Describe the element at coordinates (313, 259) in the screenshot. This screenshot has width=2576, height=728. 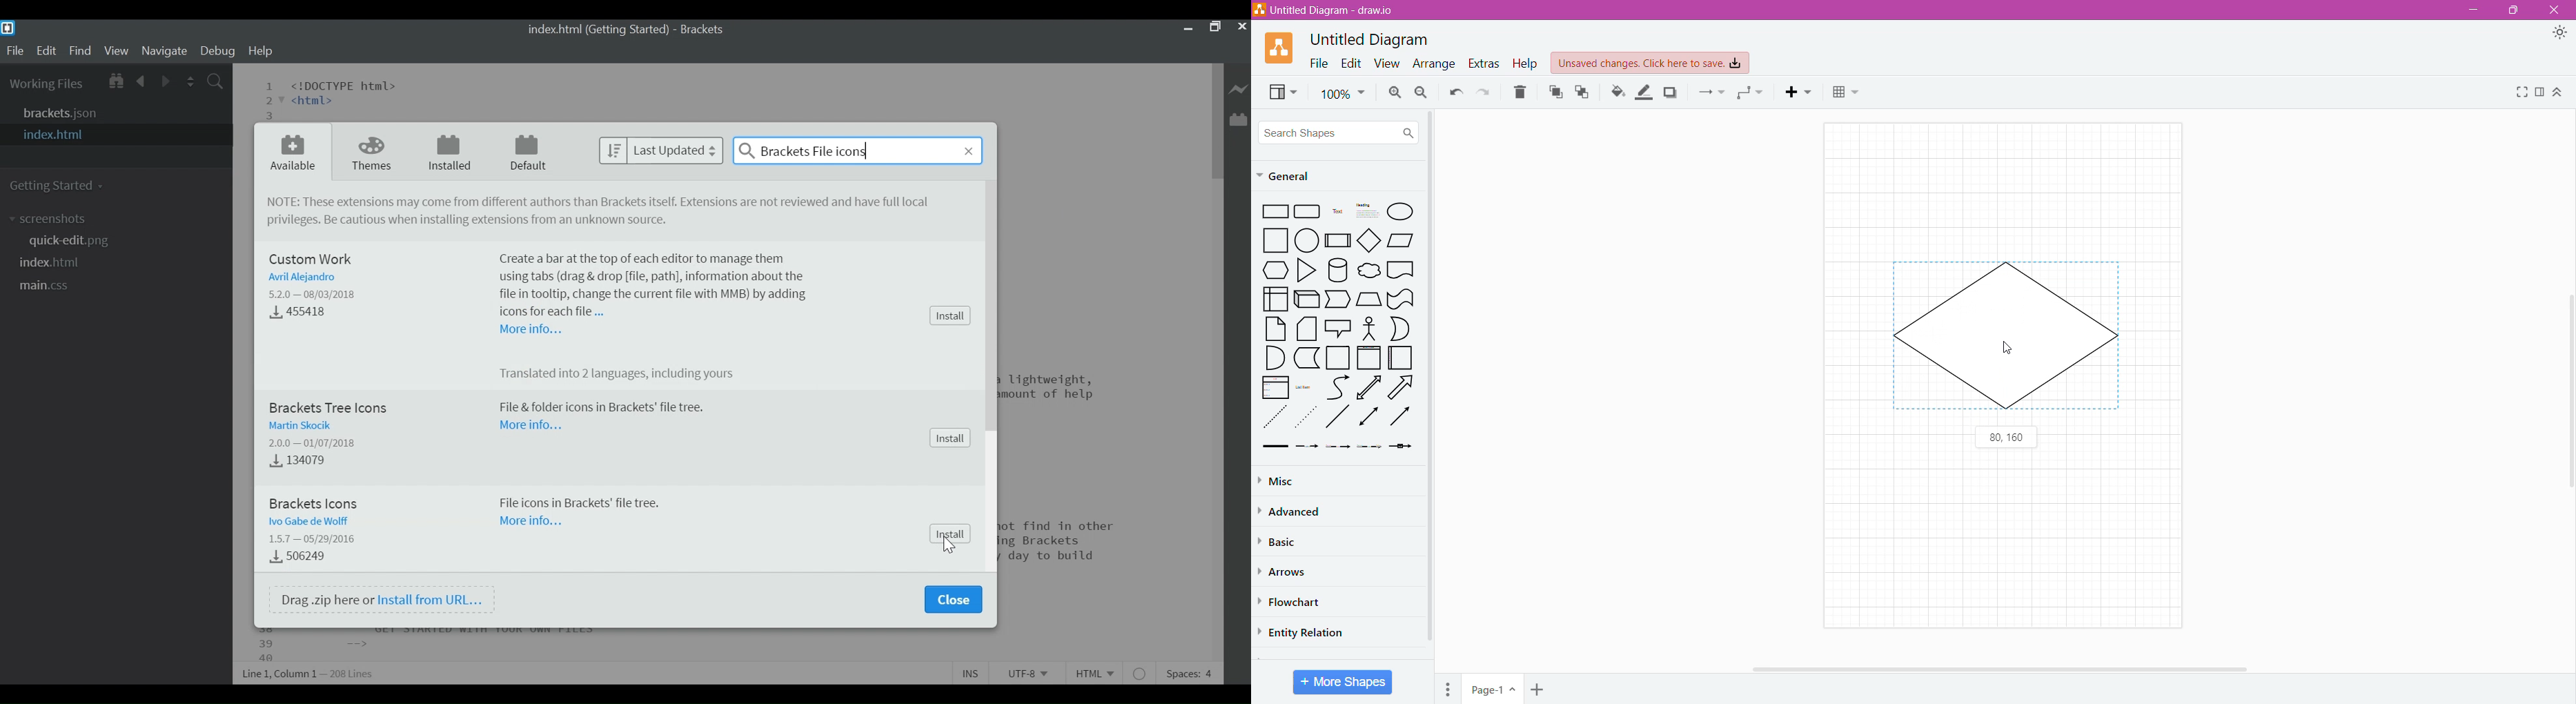
I see `Custom Work` at that location.